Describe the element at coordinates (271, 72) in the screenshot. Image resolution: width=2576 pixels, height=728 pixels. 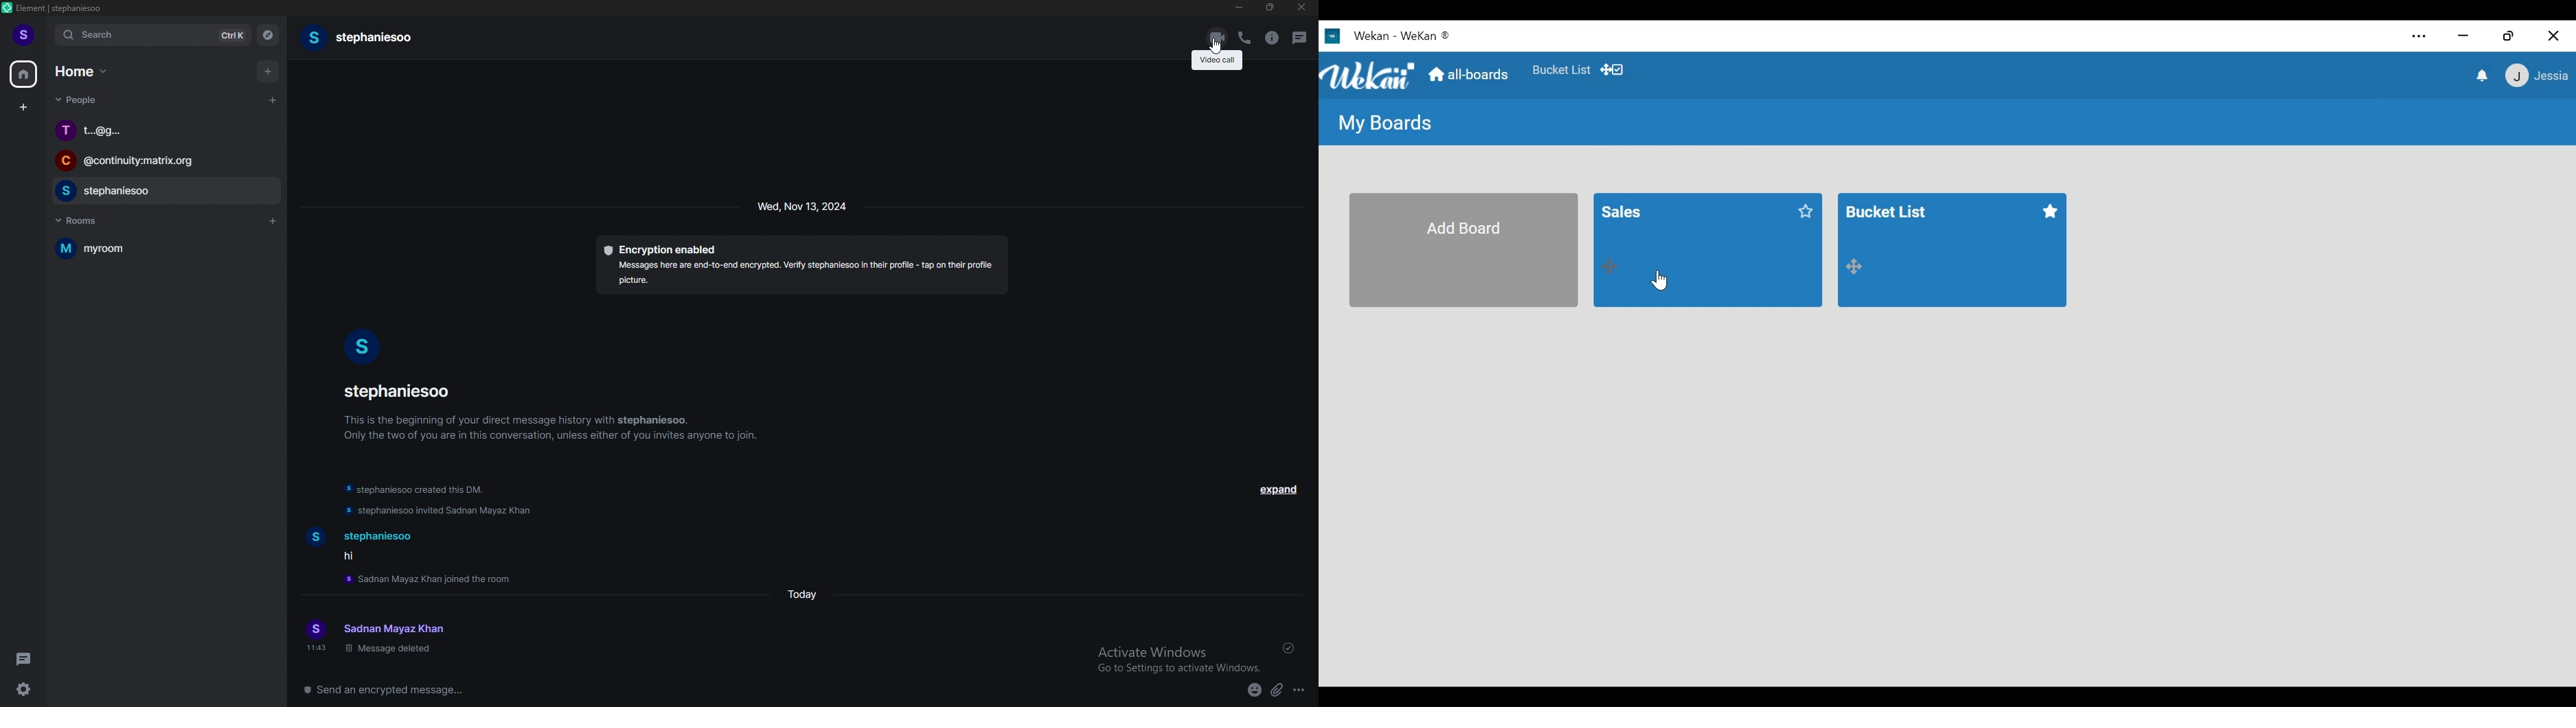
I see `add` at that location.